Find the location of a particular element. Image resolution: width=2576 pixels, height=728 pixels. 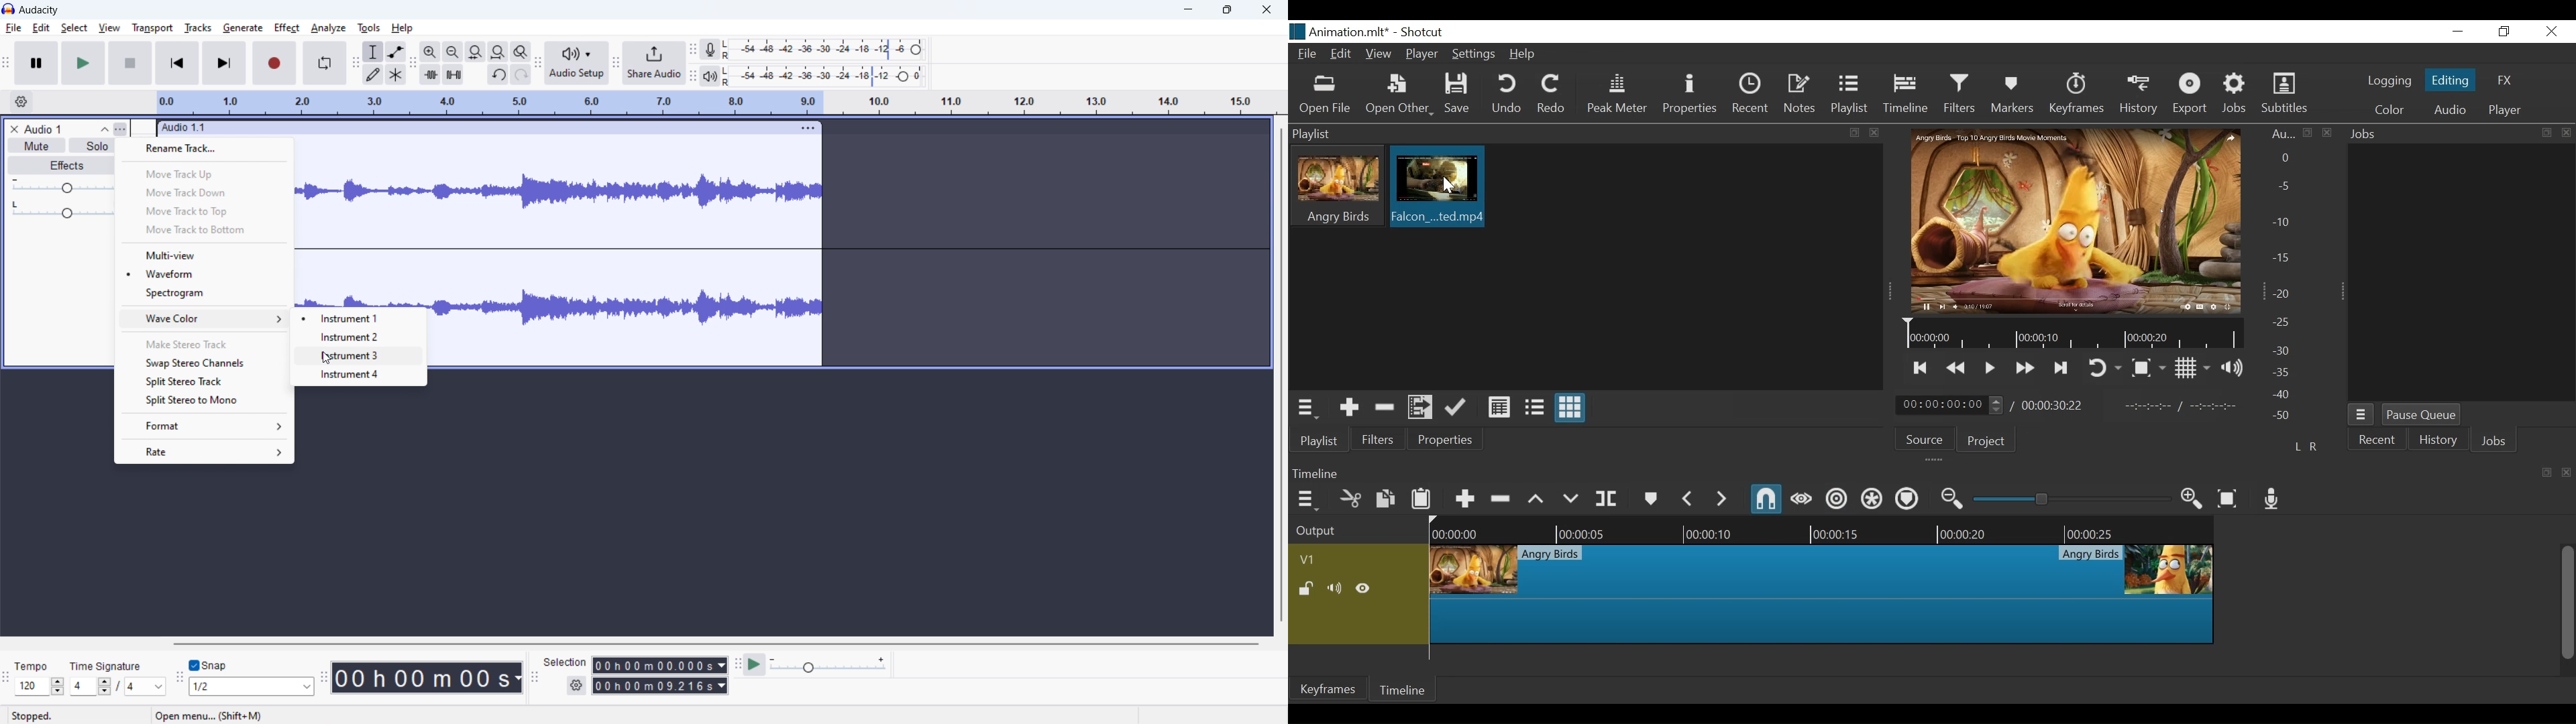

recording level is located at coordinates (823, 50).